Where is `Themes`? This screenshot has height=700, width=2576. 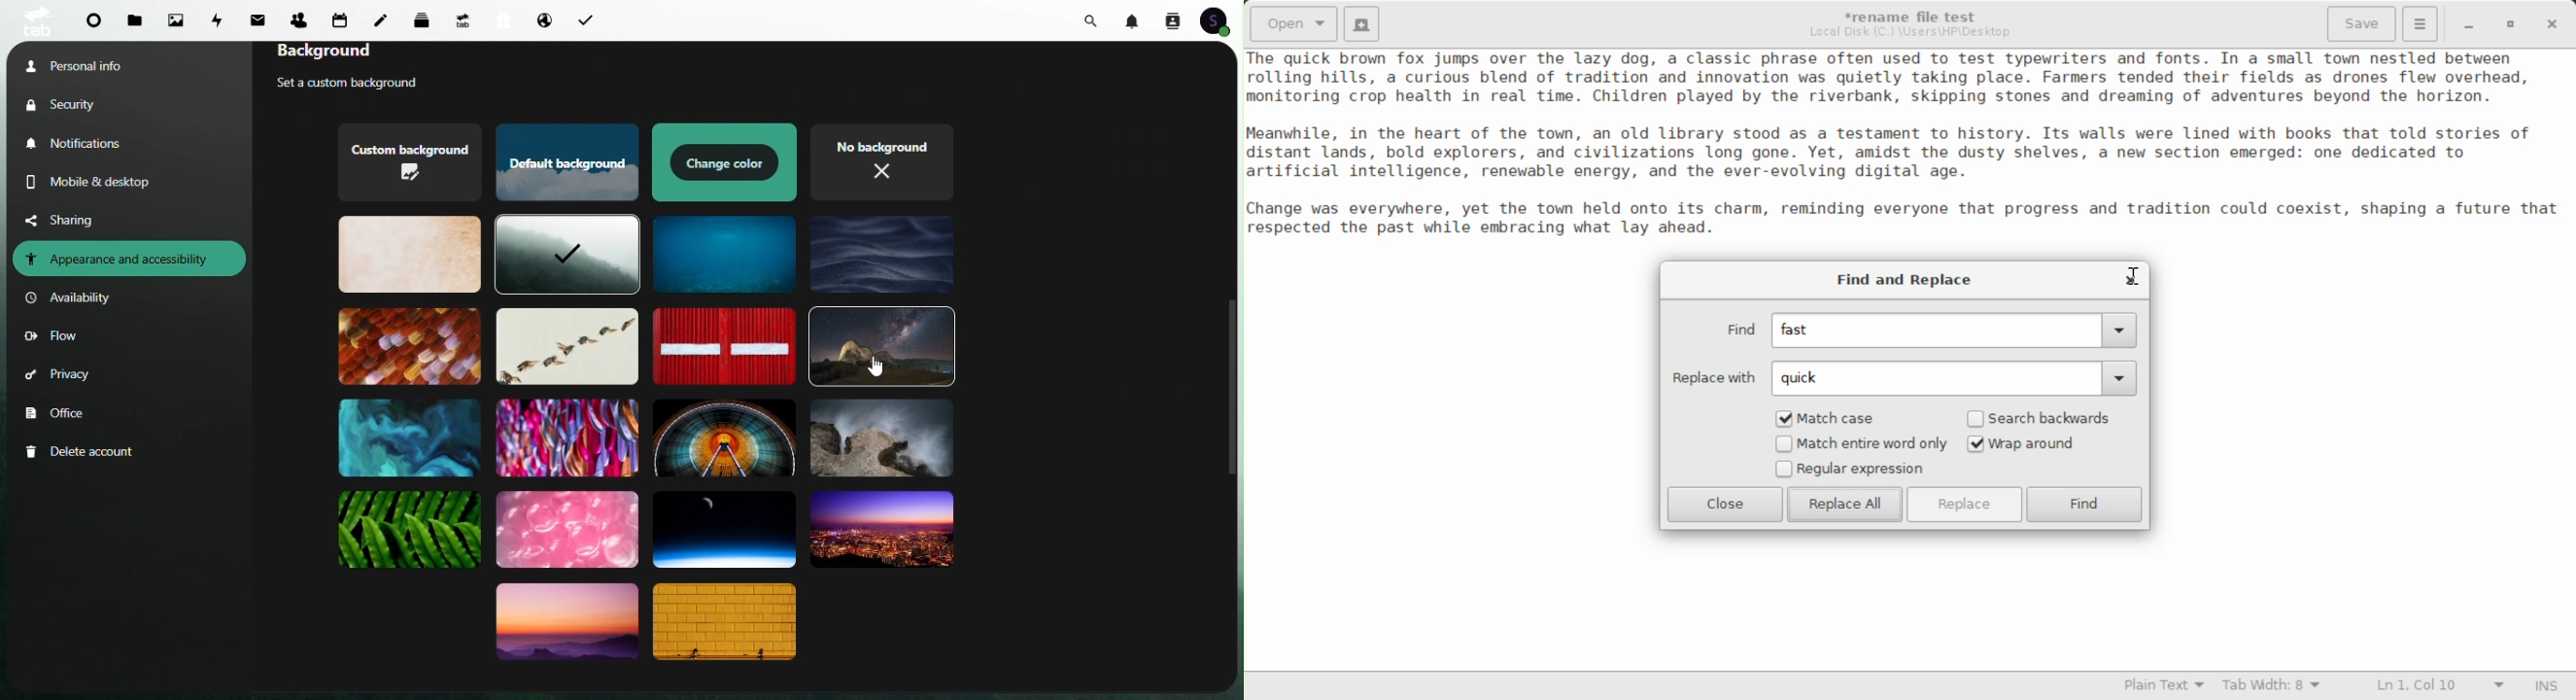
Themes is located at coordinates (883, 253).